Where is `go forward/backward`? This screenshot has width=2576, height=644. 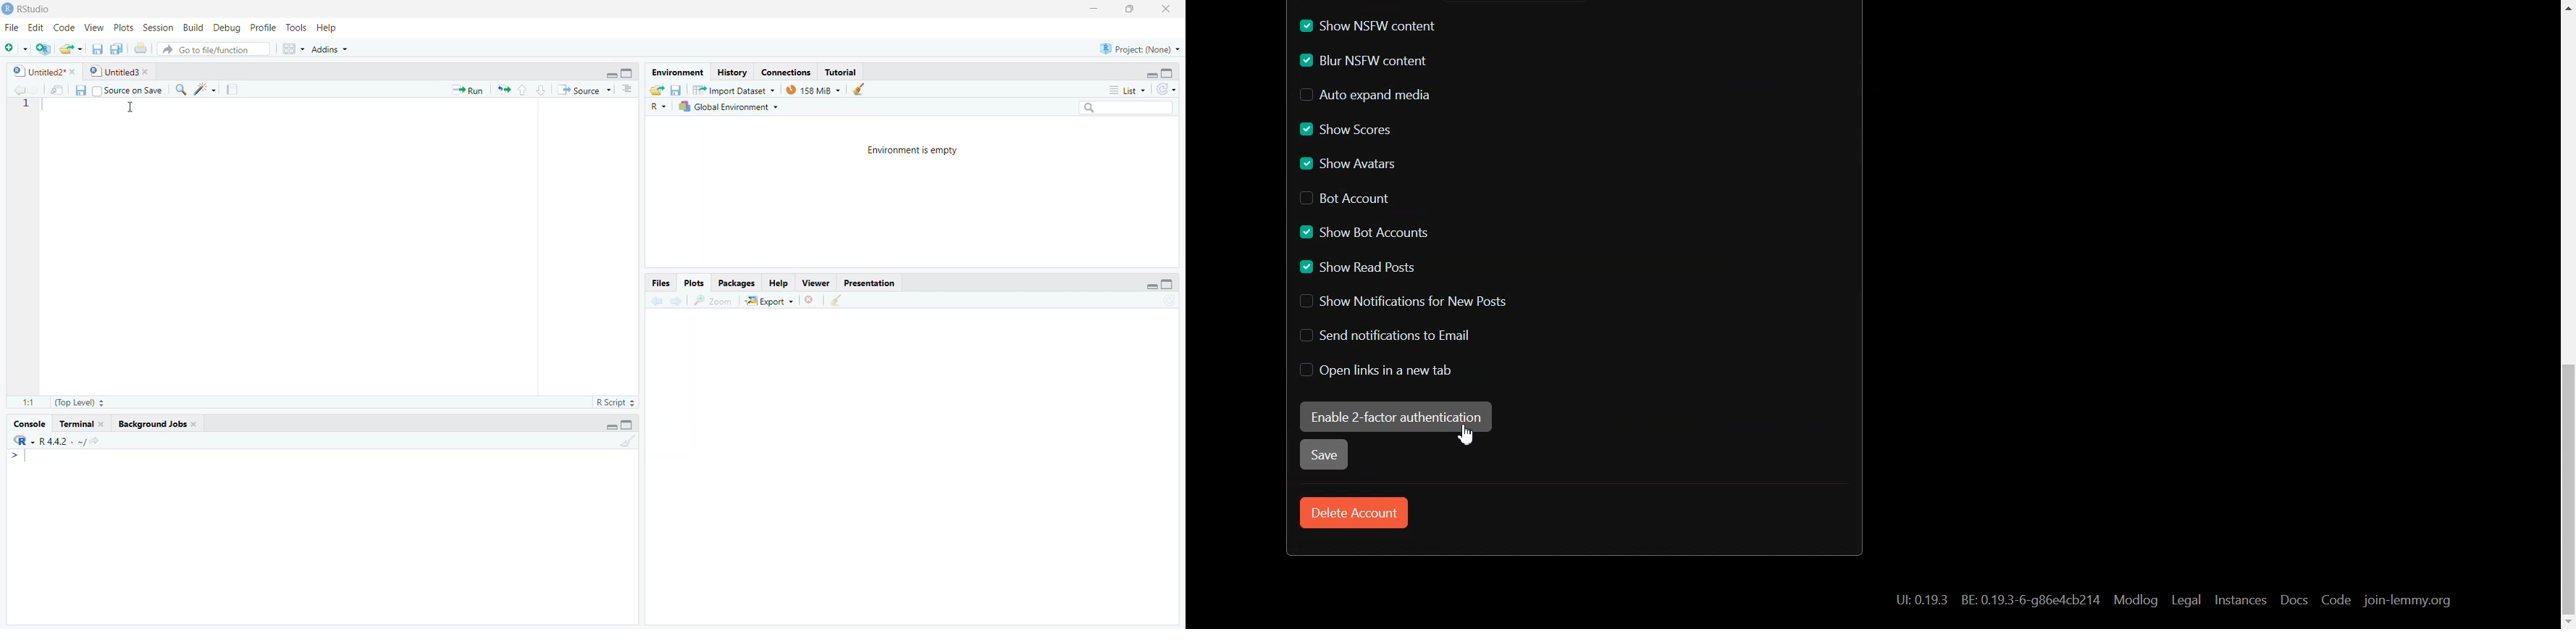 go forward/backward is located at coordinates (16, 88).